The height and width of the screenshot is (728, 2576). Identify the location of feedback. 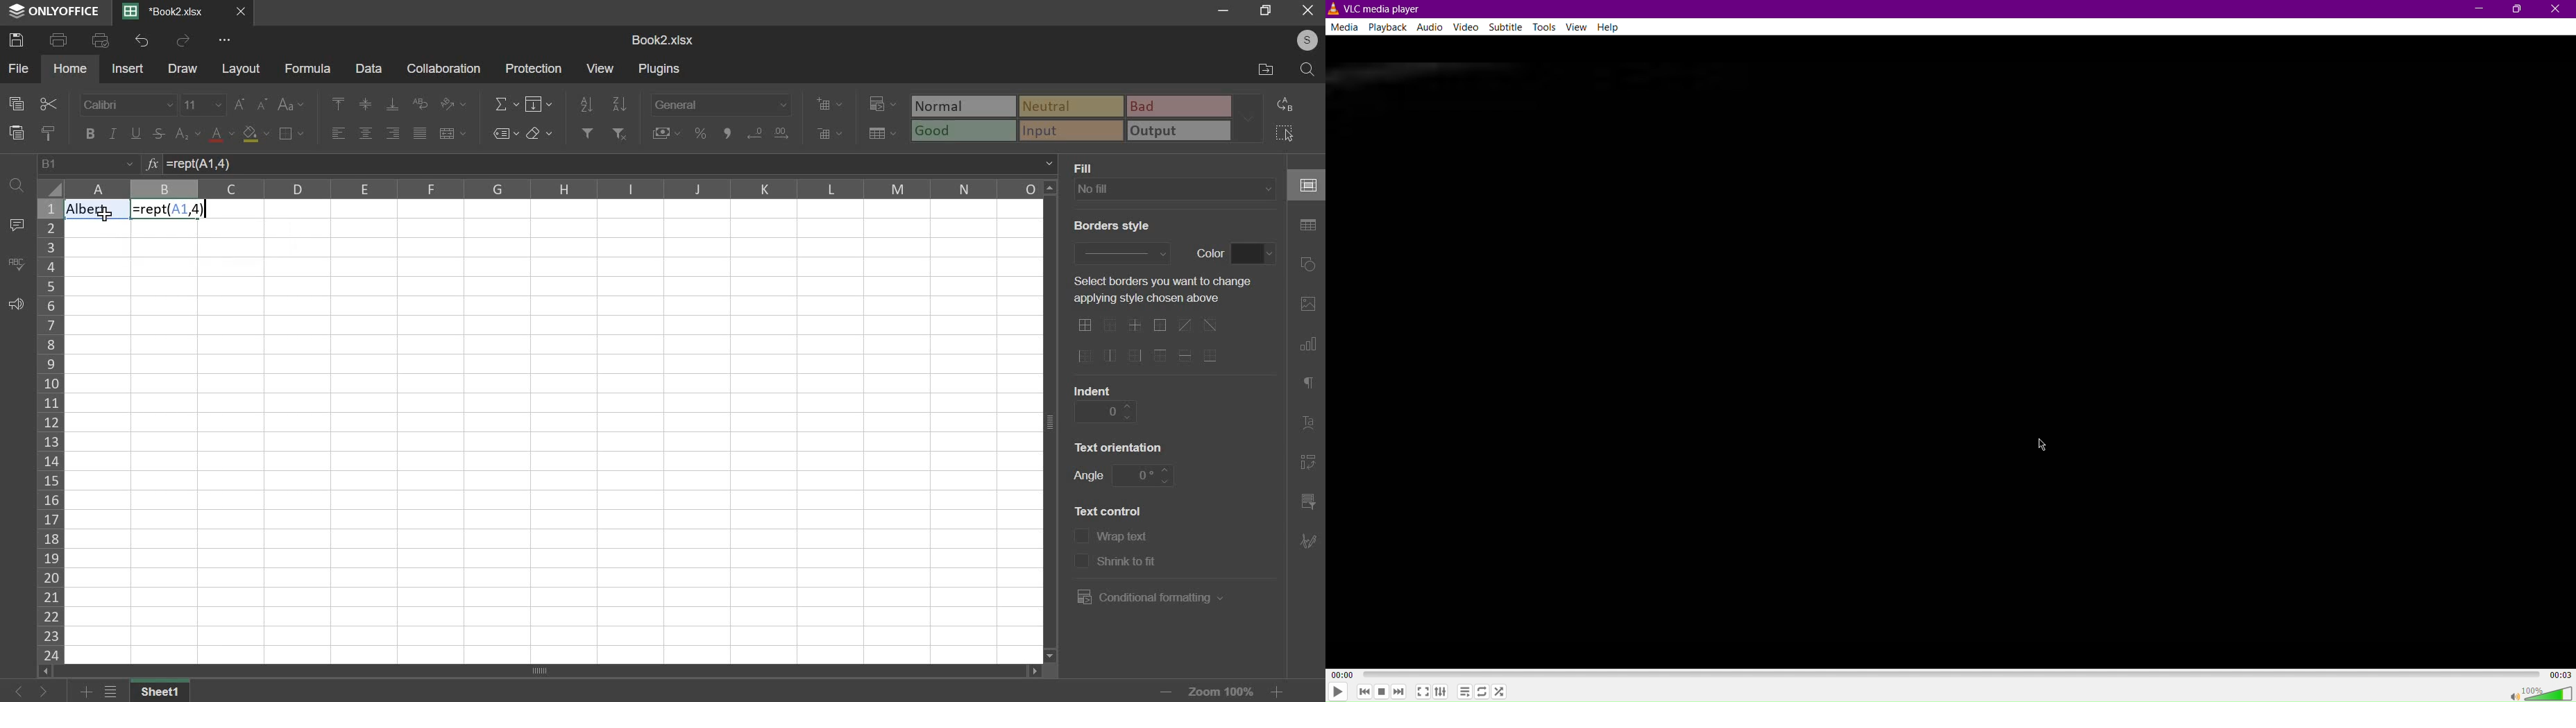
(15, 303).